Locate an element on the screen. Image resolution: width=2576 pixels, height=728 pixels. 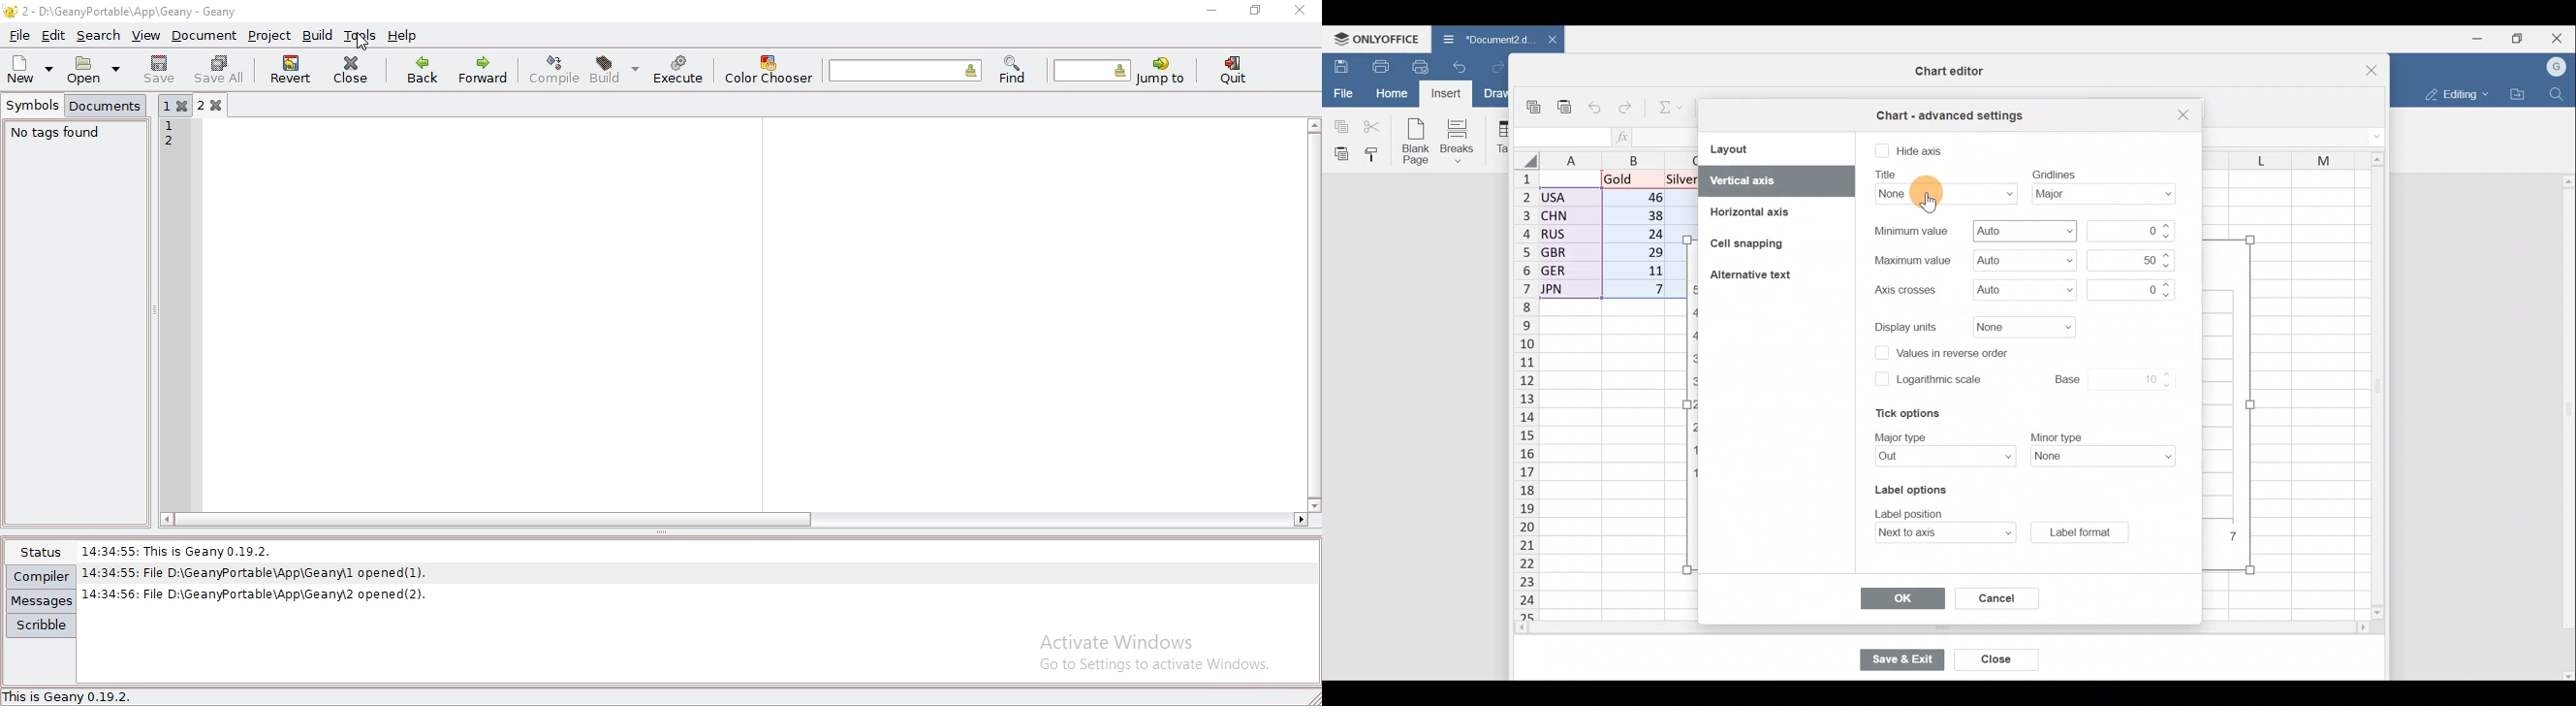
Summation is located at coordinates (1666, 109).